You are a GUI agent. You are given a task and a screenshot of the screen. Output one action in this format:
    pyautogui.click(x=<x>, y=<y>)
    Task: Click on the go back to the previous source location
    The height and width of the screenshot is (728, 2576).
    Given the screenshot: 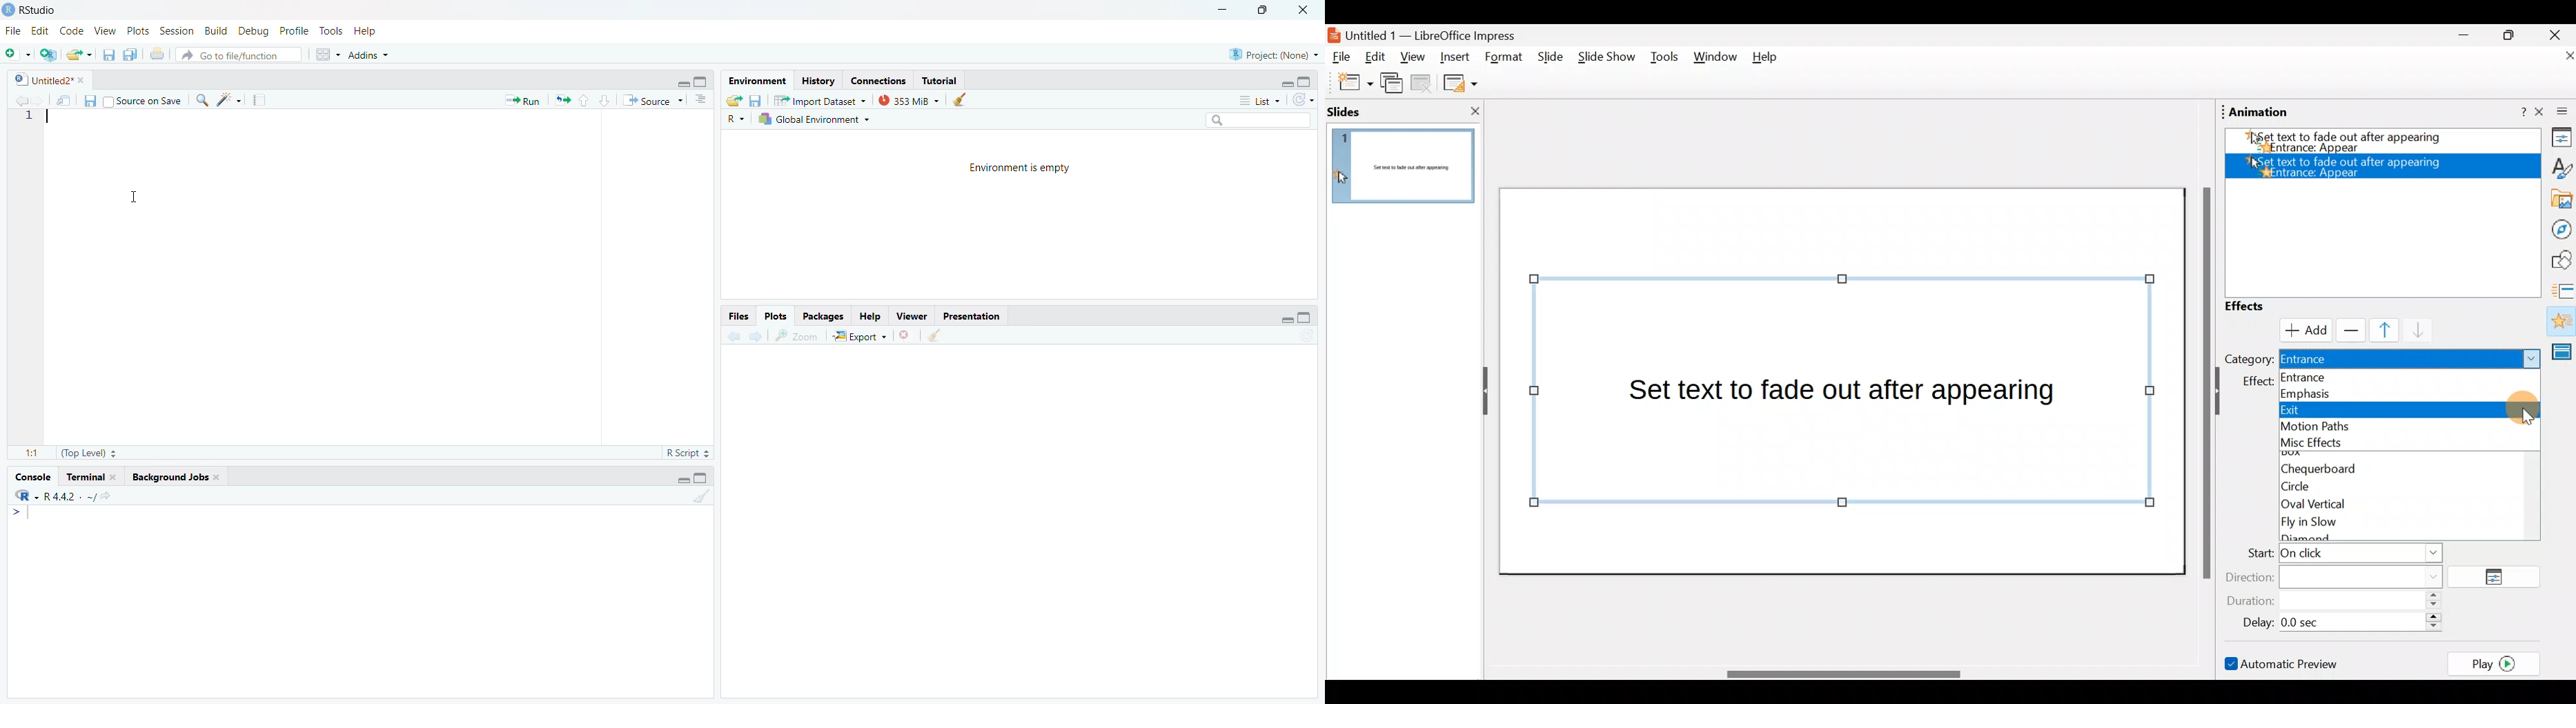 What is the action you would take?
    pyautogui.click(x=23, y=101)
    